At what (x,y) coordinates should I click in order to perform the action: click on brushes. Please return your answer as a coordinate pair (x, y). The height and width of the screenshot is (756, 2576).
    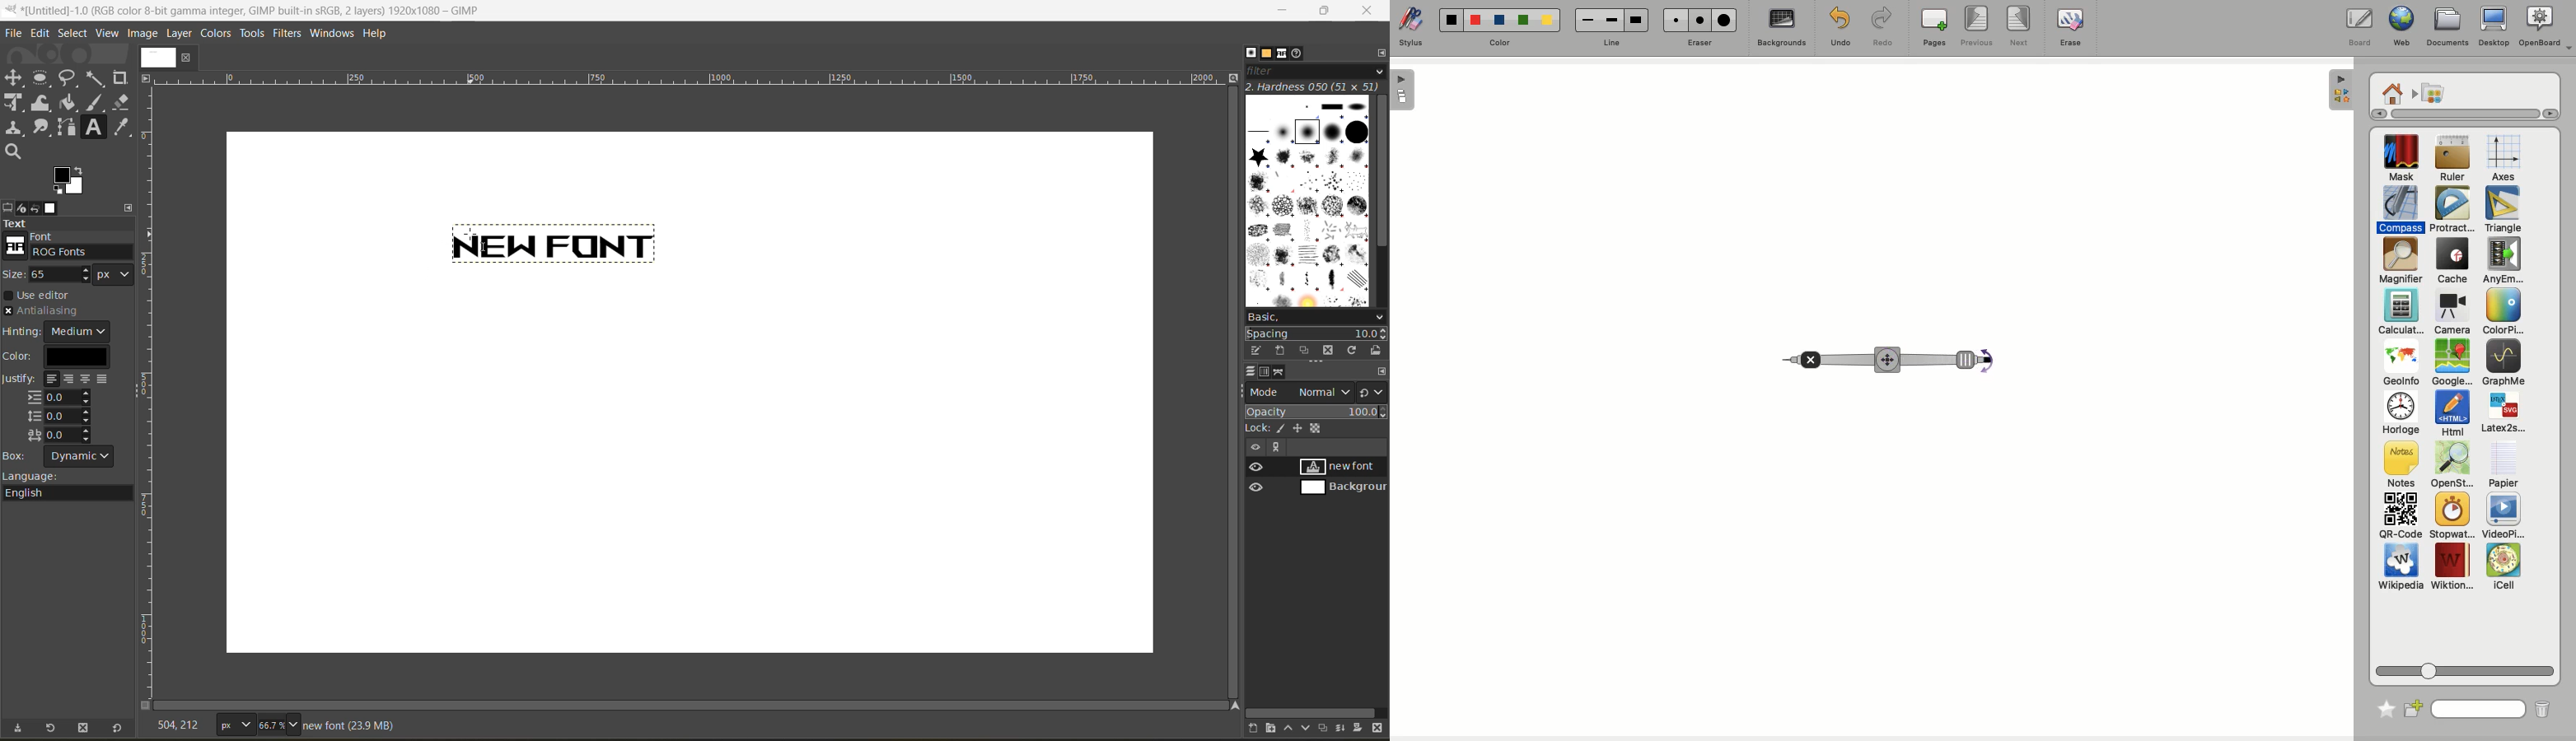
    Looking at the image, I should click on (1306, 203).